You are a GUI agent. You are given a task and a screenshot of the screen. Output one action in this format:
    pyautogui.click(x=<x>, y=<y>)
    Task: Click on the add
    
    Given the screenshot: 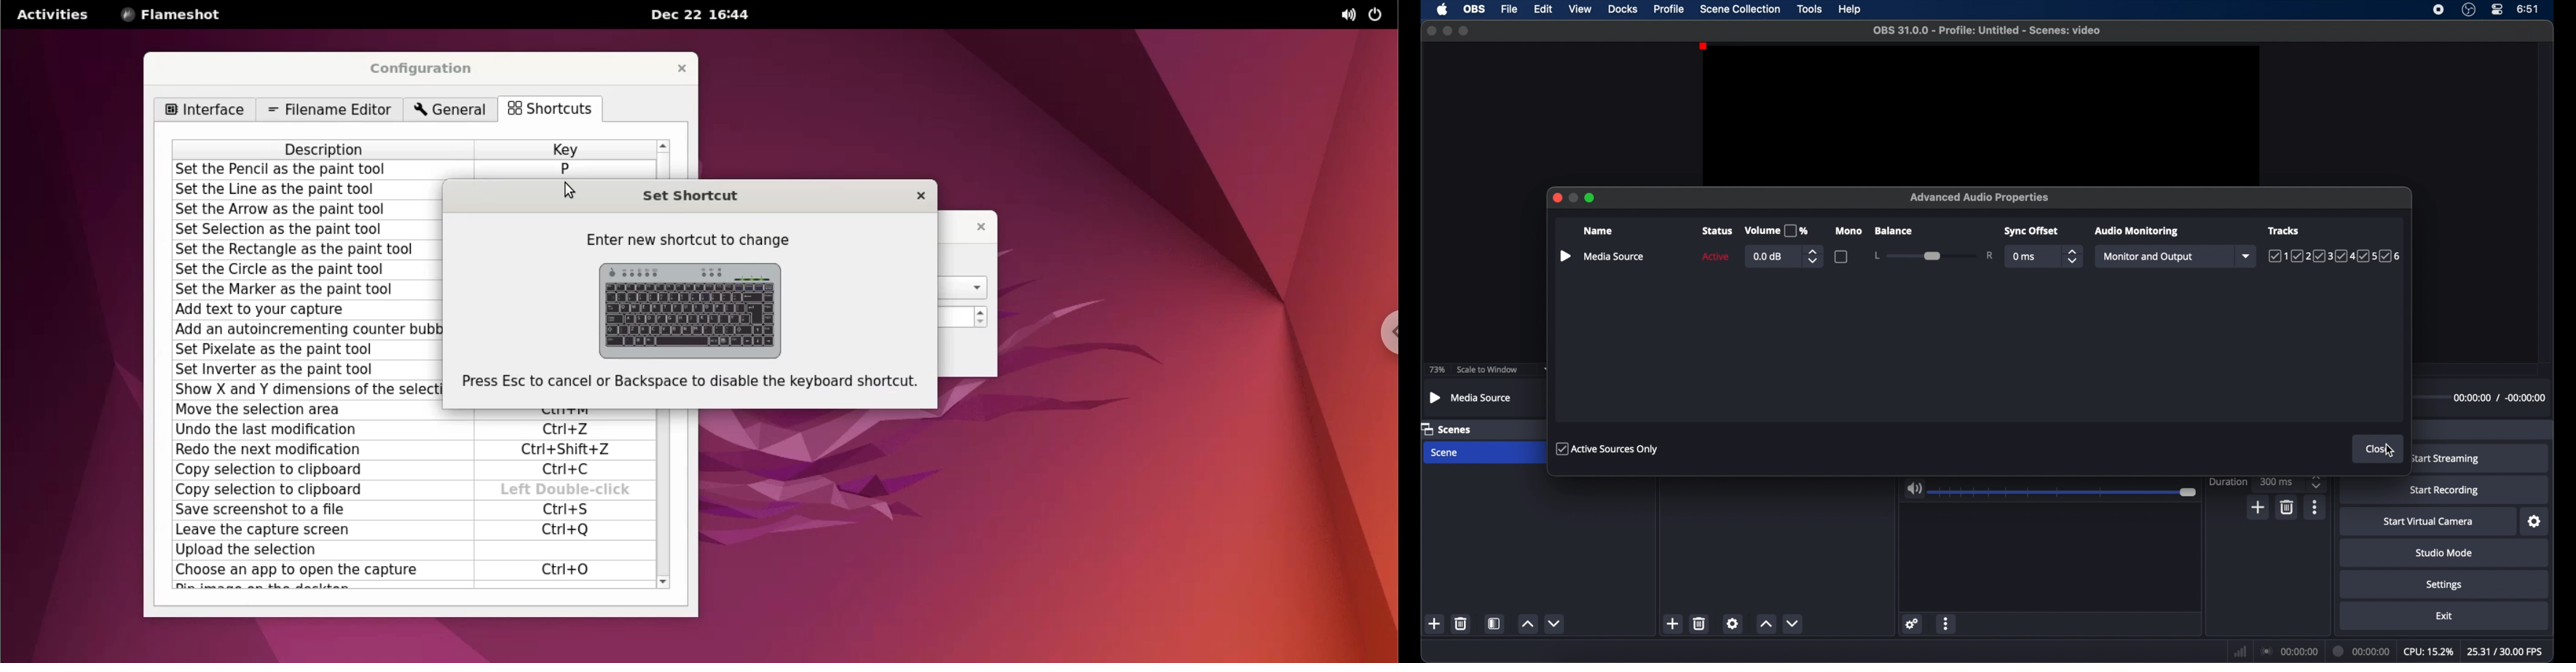 What is the action you would take?
    pyautogui.click(x=1673, y=623)
    